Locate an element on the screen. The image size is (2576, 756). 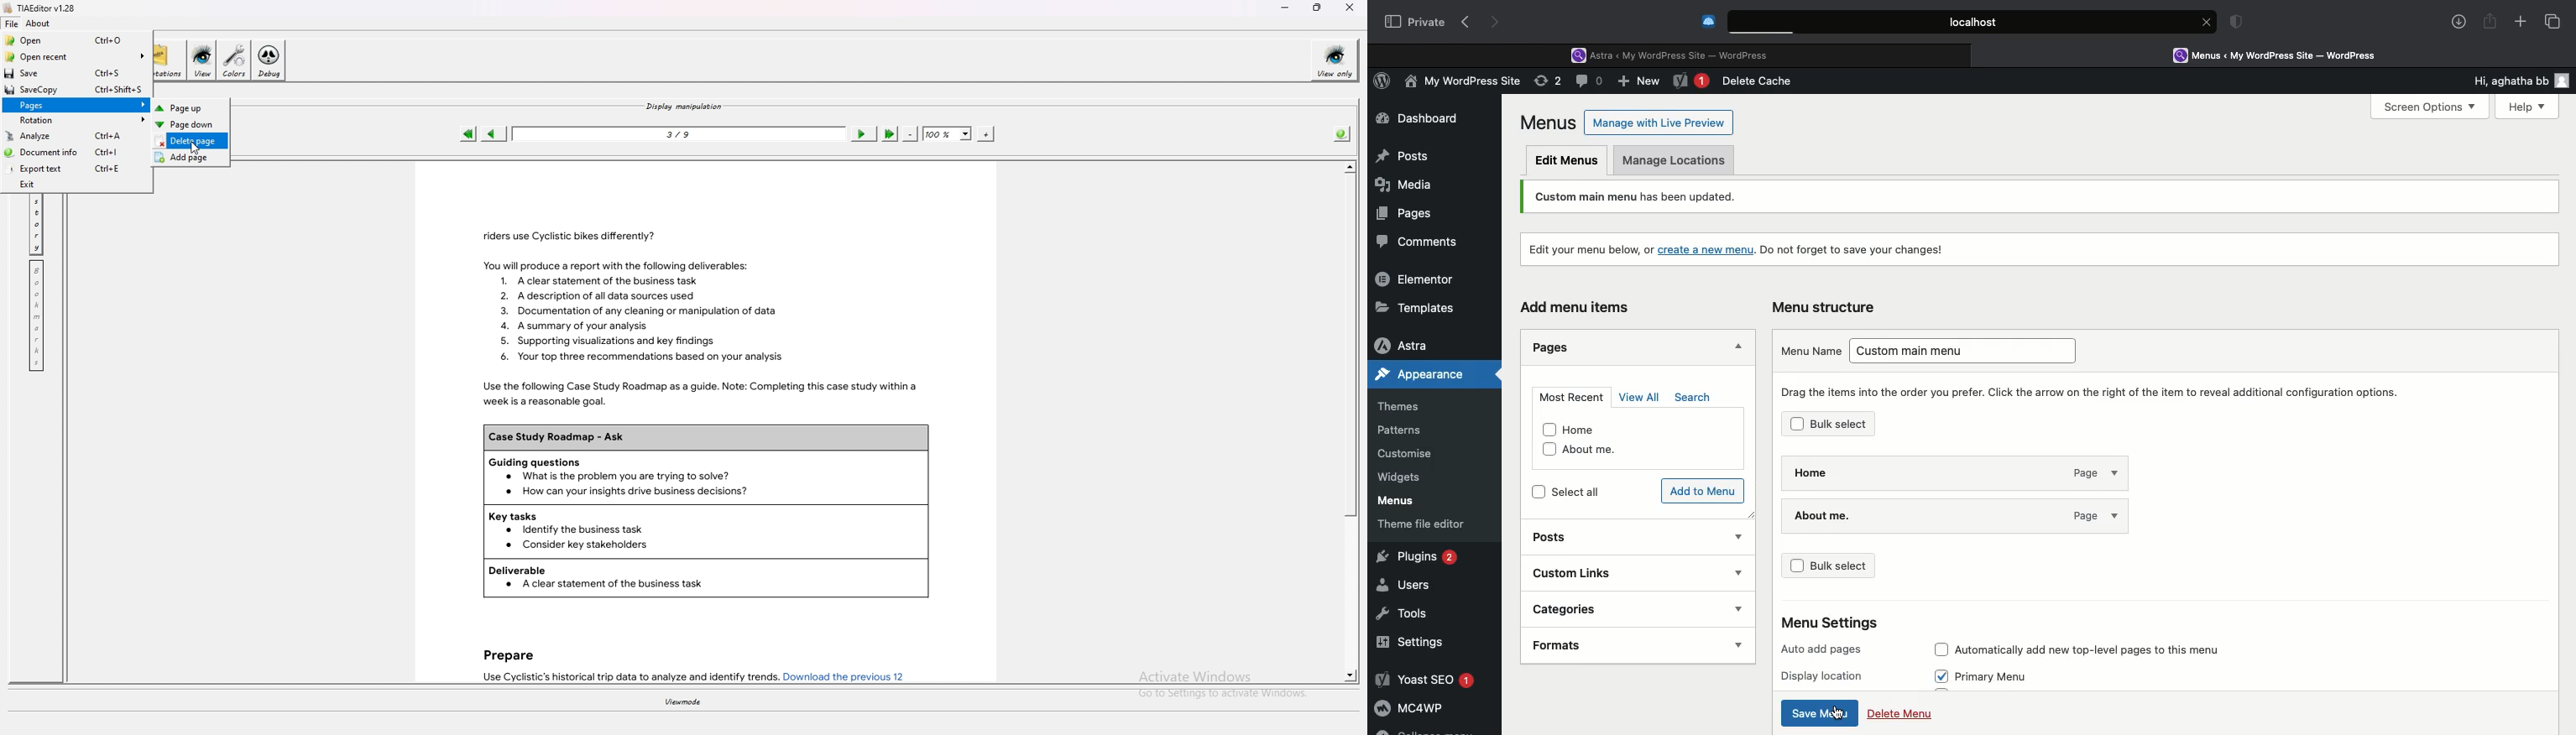
Help is located at coordinates (2520, 107).